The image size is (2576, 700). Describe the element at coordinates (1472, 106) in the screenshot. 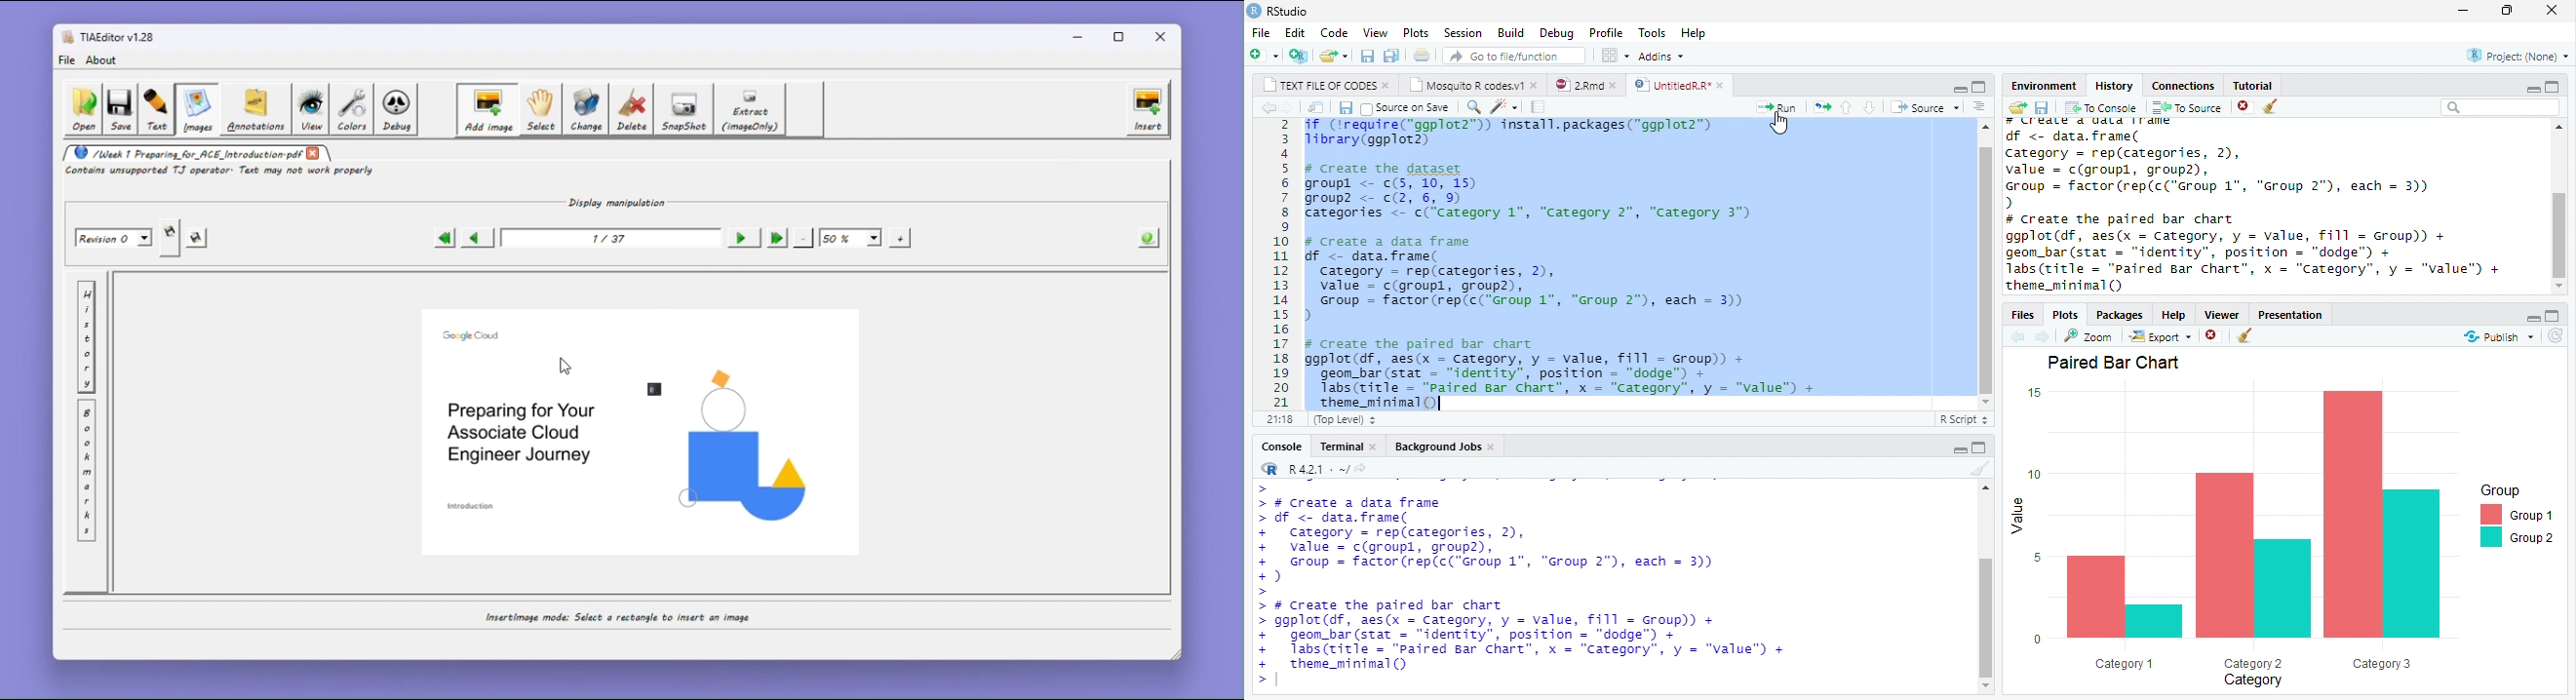

I see `find and replace` at that location.